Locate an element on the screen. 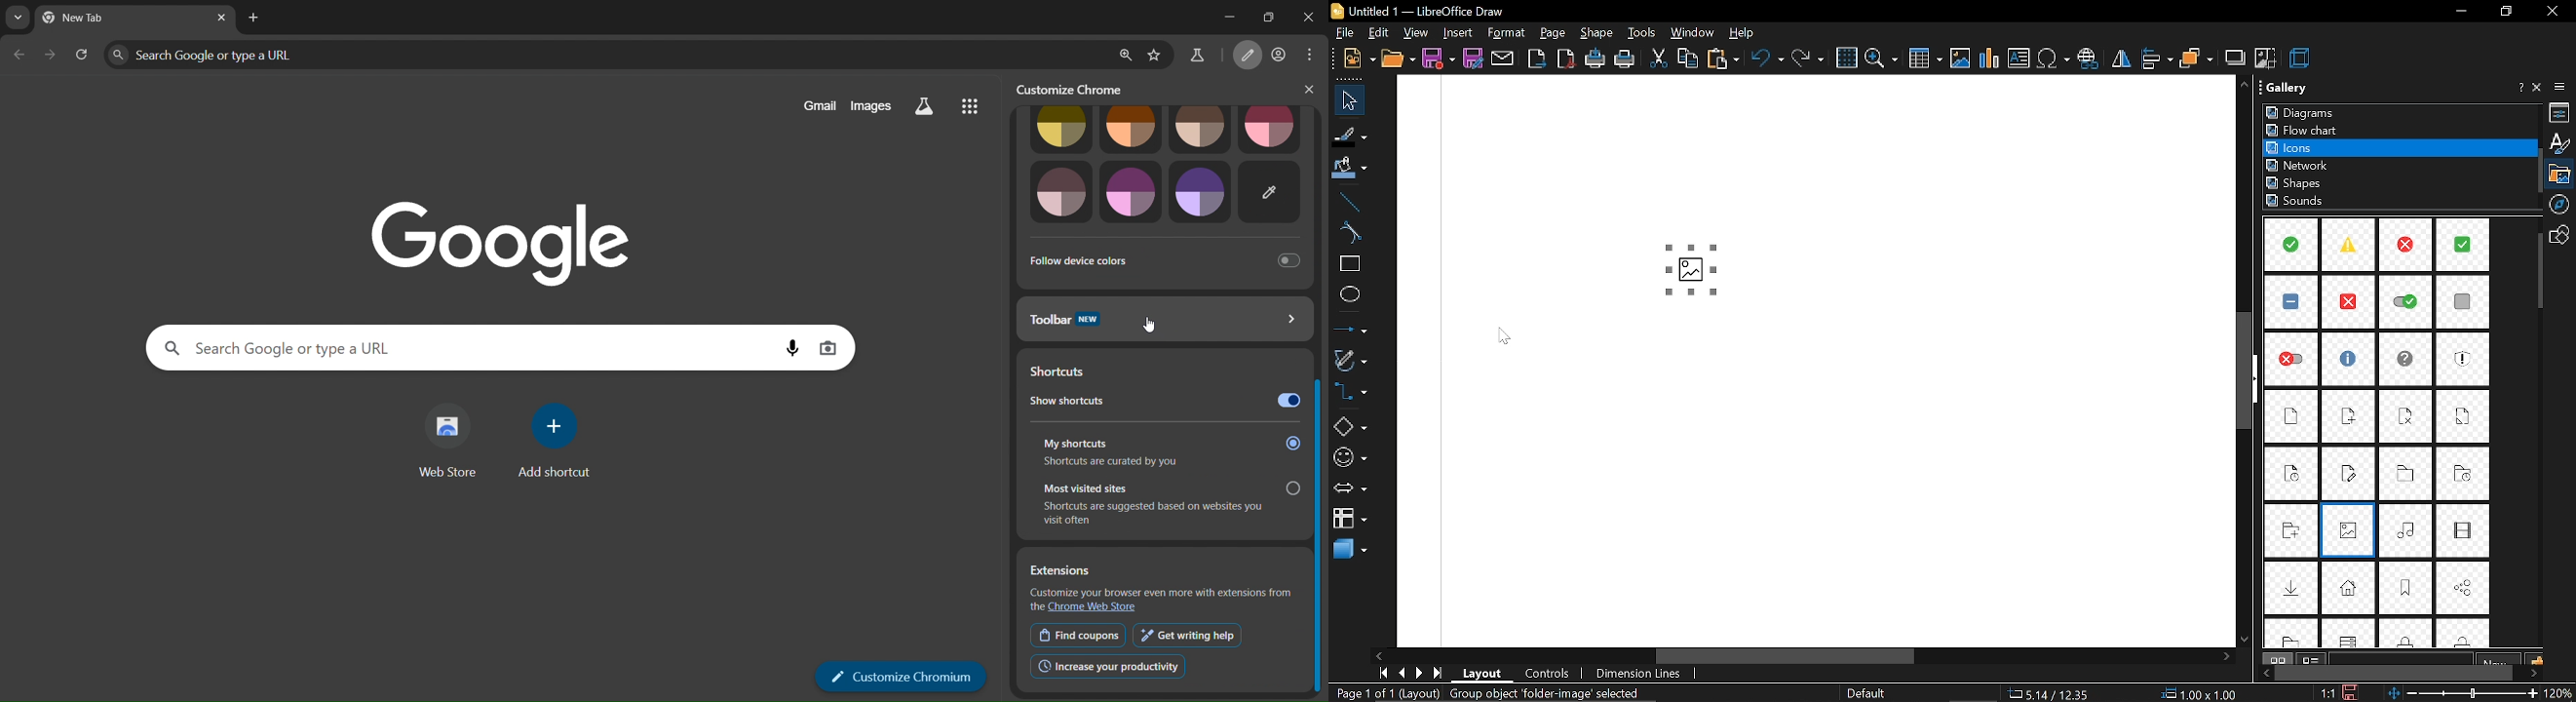 The height and width of the screenshot is (728, 2576). copy is located at coordinates (1688, 60).